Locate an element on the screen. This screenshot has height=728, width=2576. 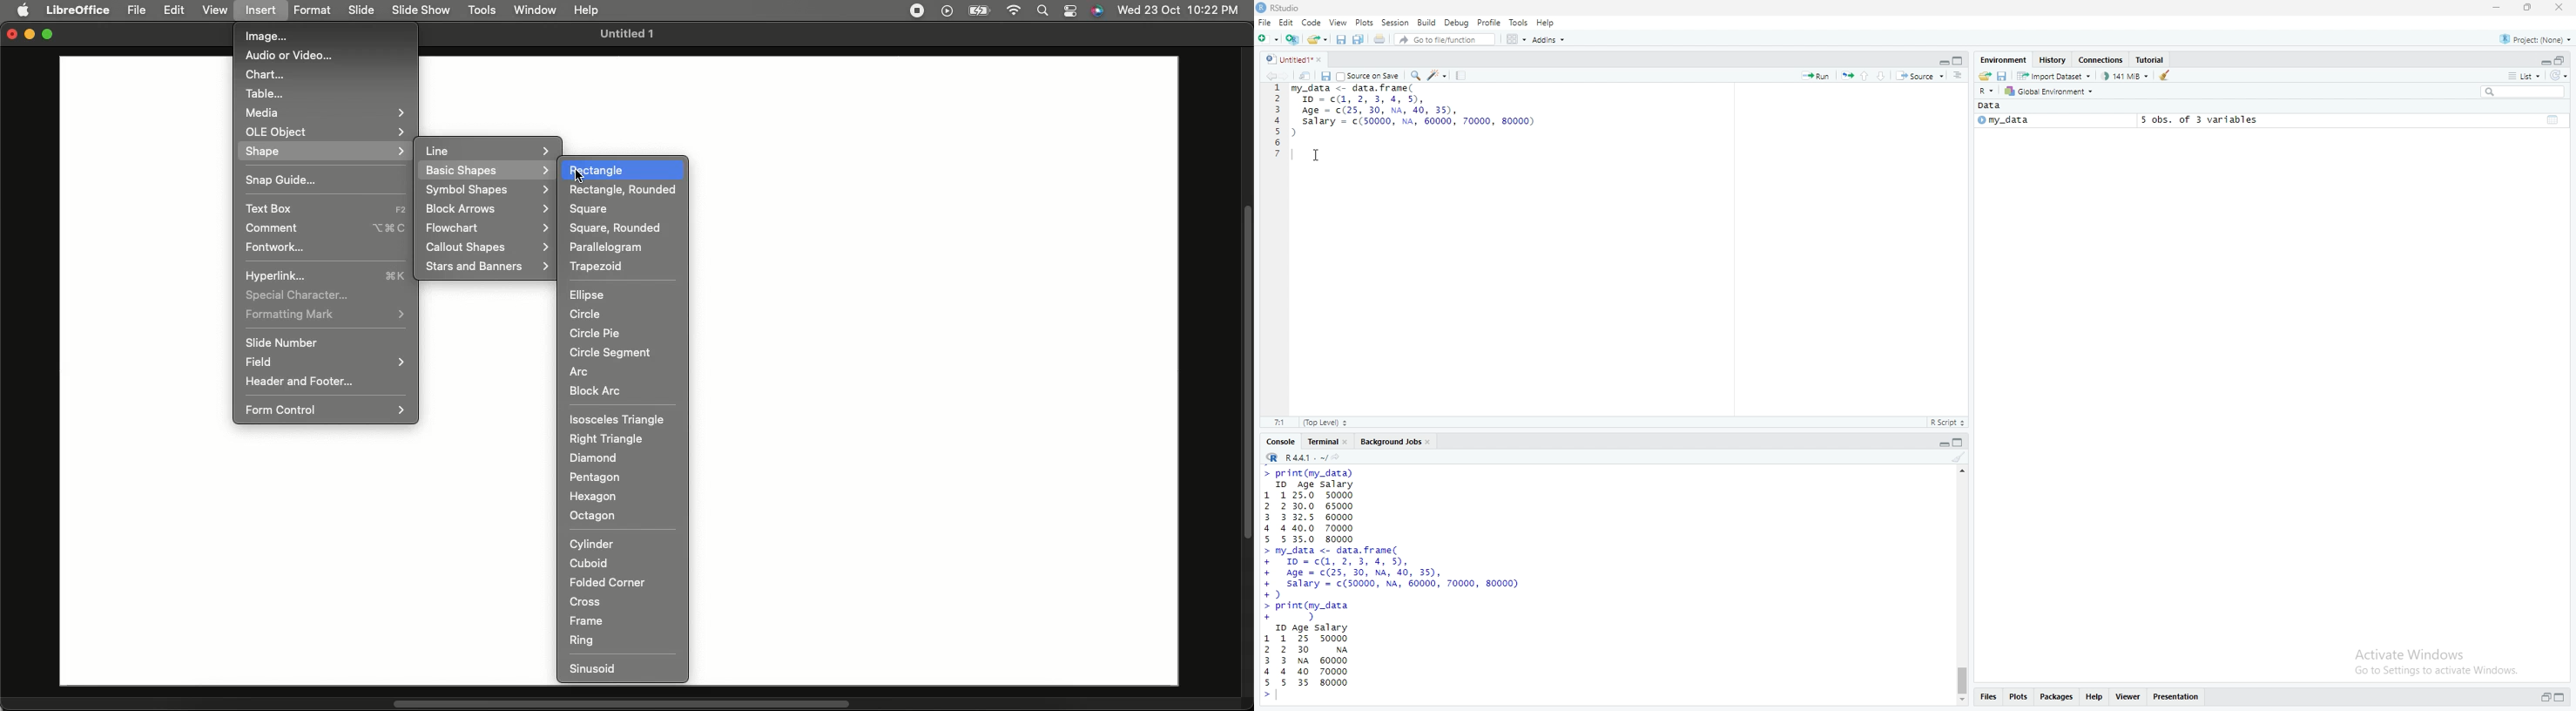
Square is located at coordinates (590, 210).